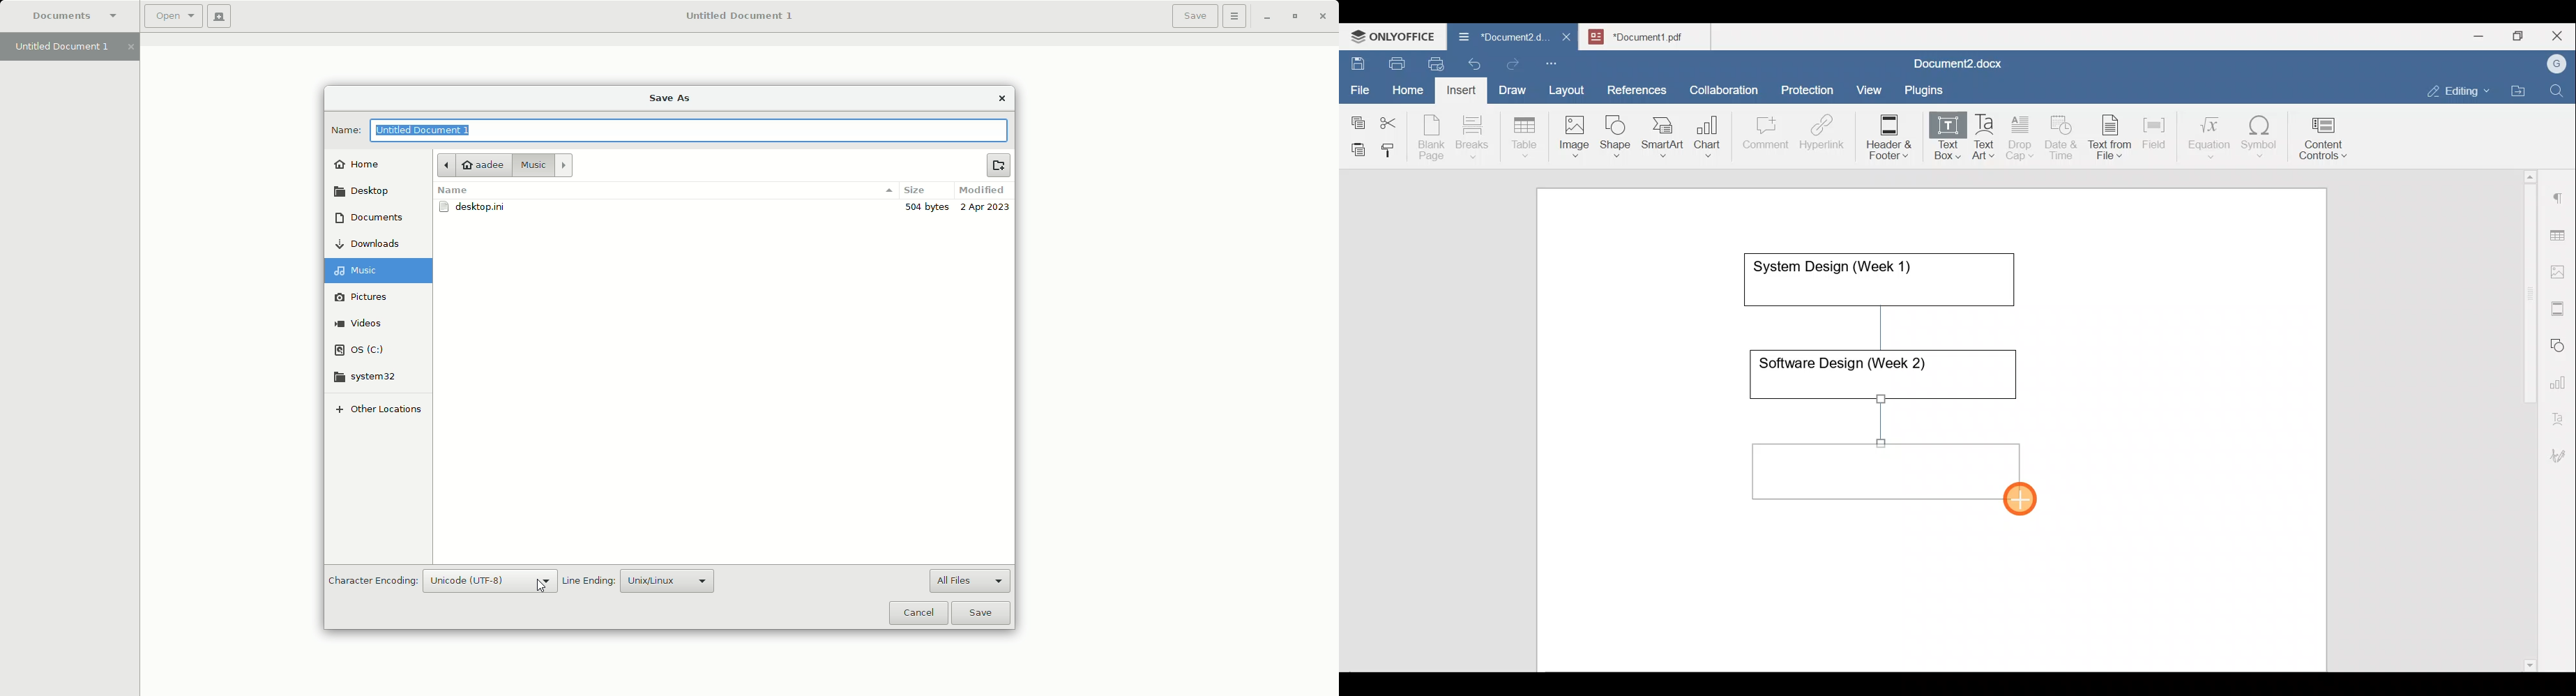 The image size is (2576, 700). What do you see at coordinates (1722, 83) in the screenshot?
I see `Collaboration` at bounding box center [1722, 83].